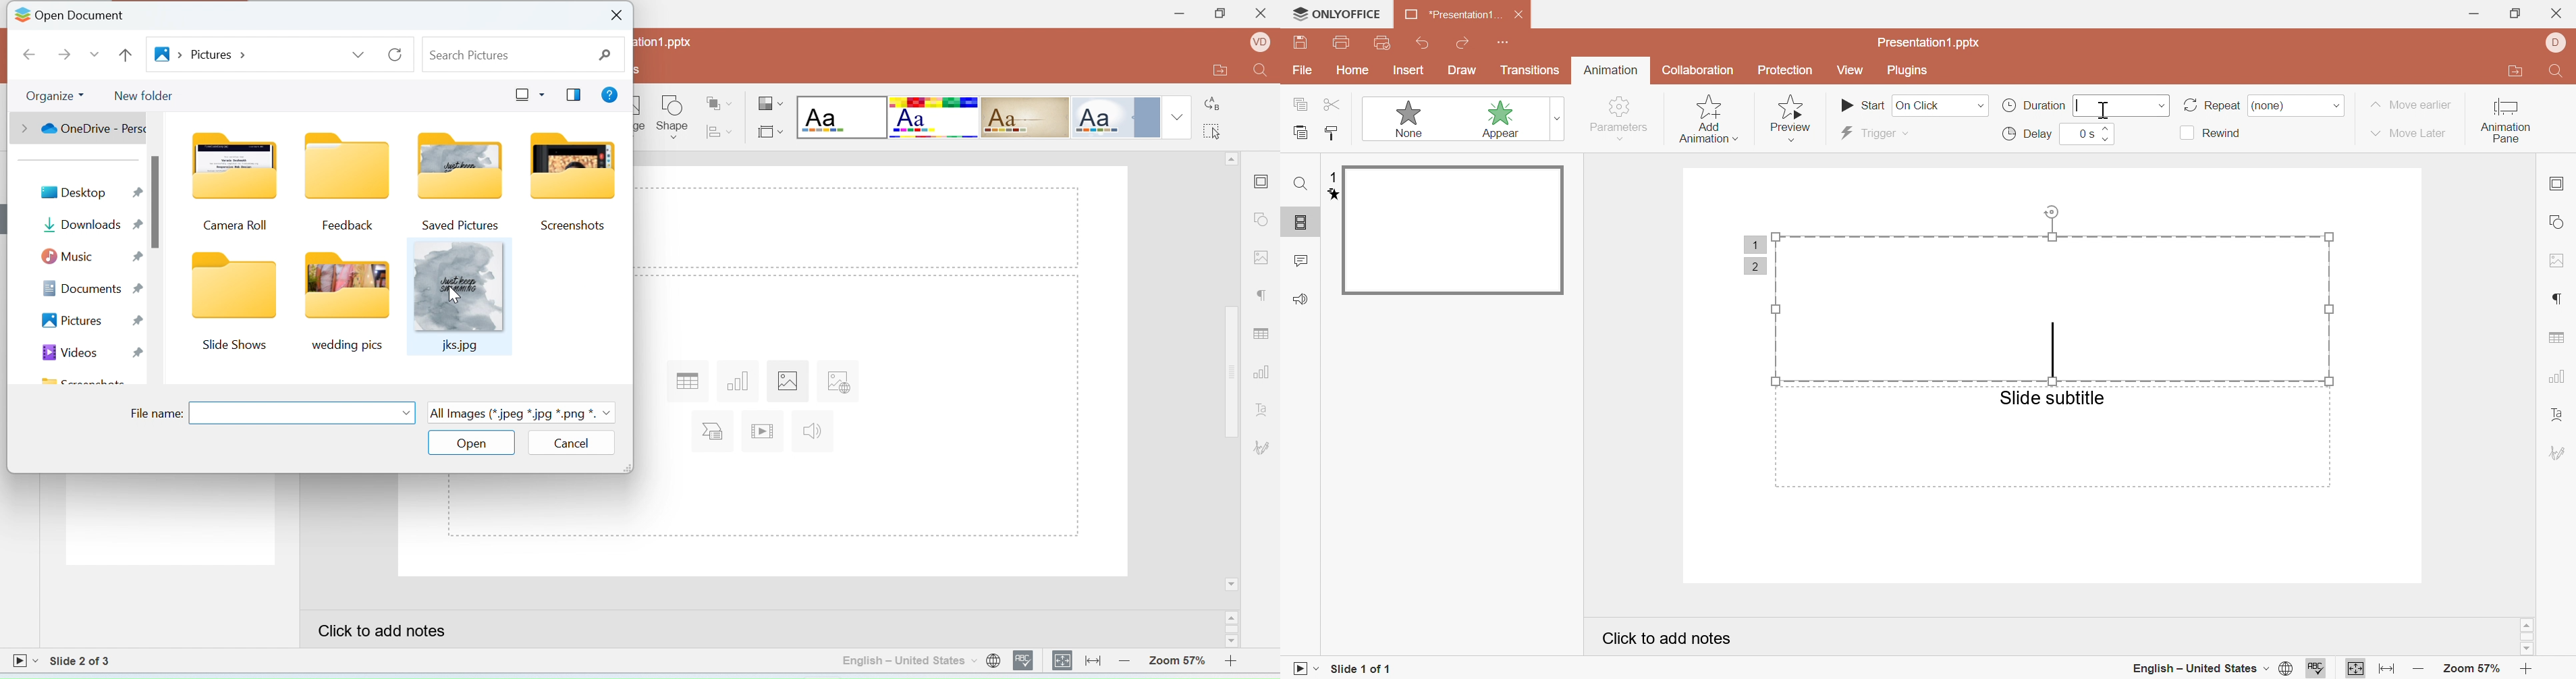 This screenshot has height=700, width=2576. Describe the element at coordinates (1300, 259) in the screenshot. I see `comments` at that location.